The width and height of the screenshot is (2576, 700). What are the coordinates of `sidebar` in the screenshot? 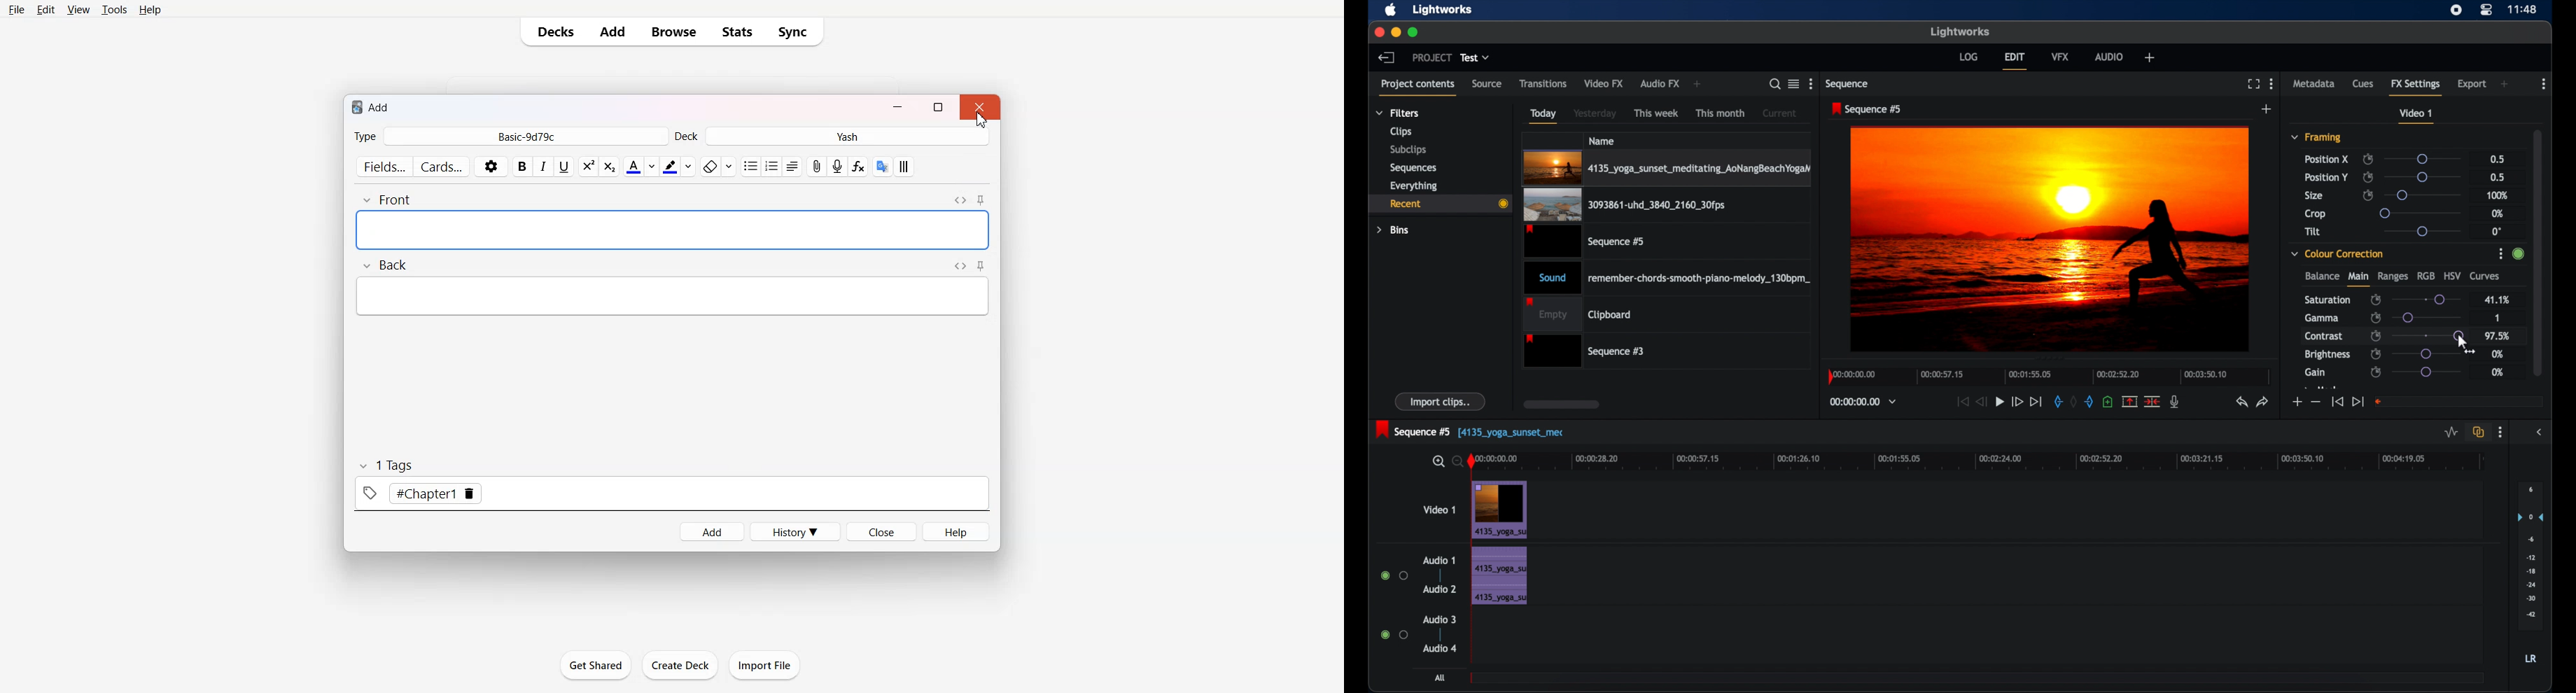 It's located at (2540, 432).